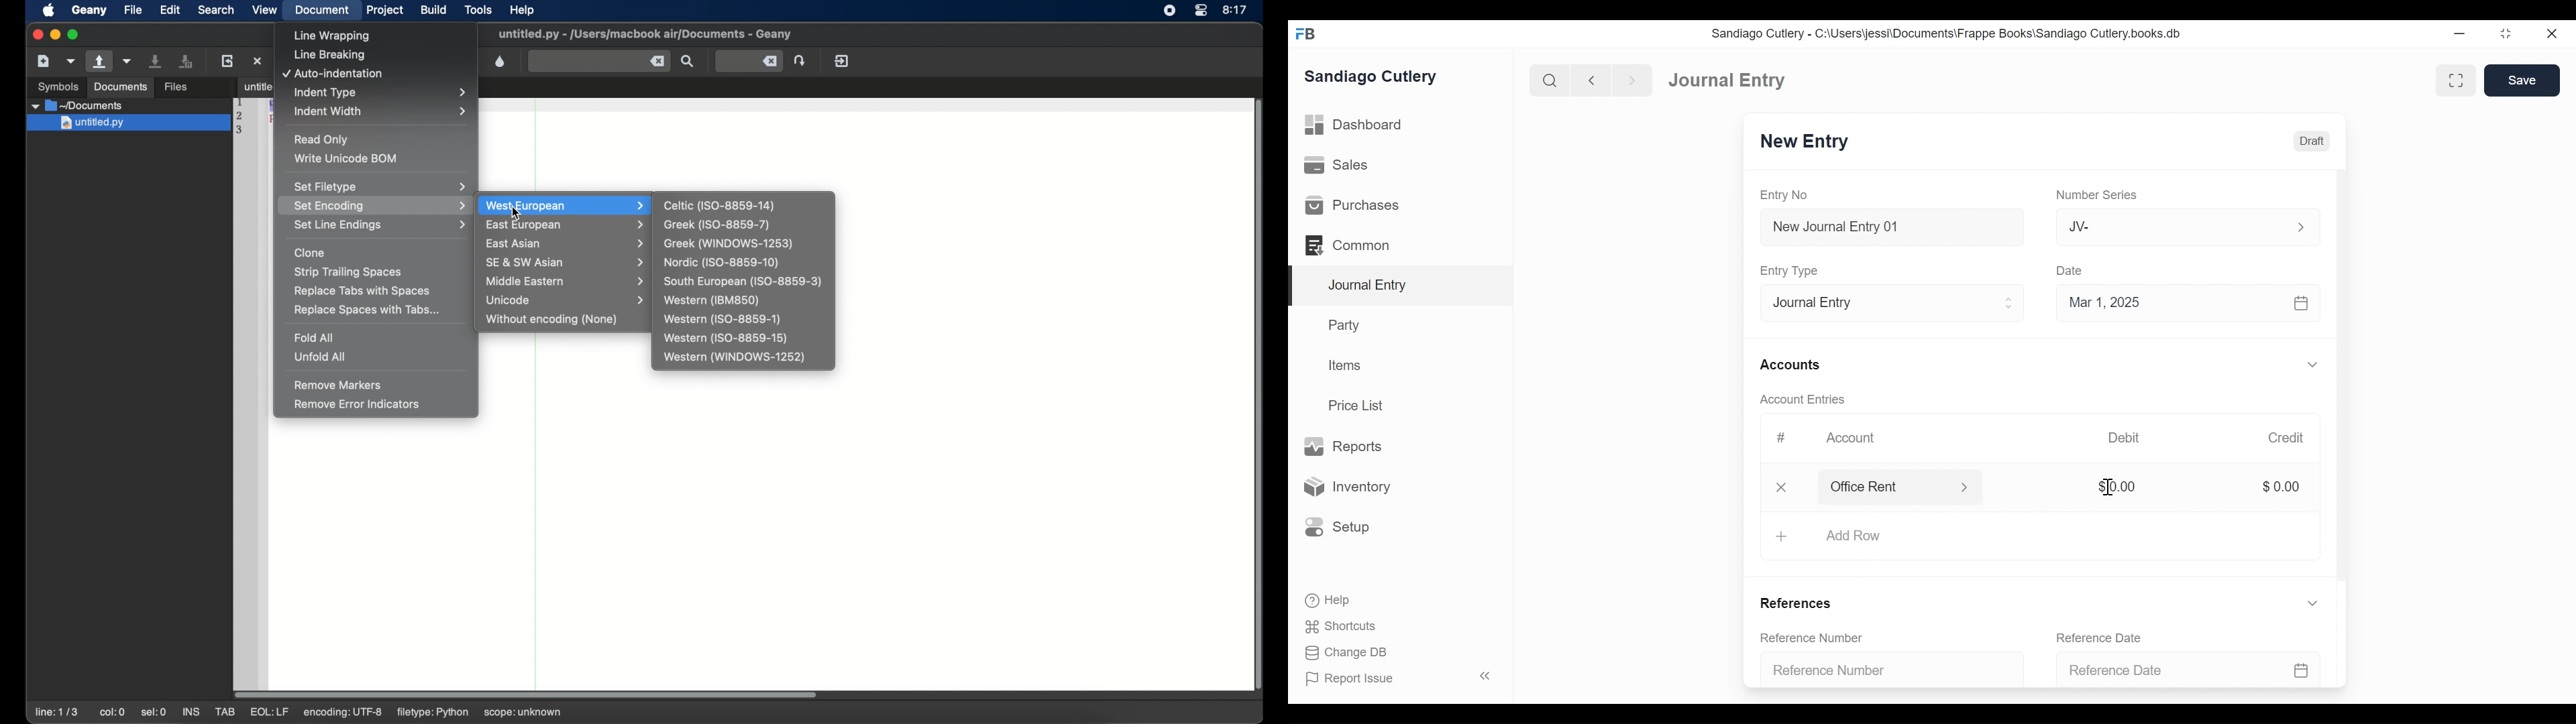 The height and width of the screenshot is (728, 2576). What do you see at coordinates (2461, 31) in the screenshot?
I see `minimize` at bounding box center [2461, 31].